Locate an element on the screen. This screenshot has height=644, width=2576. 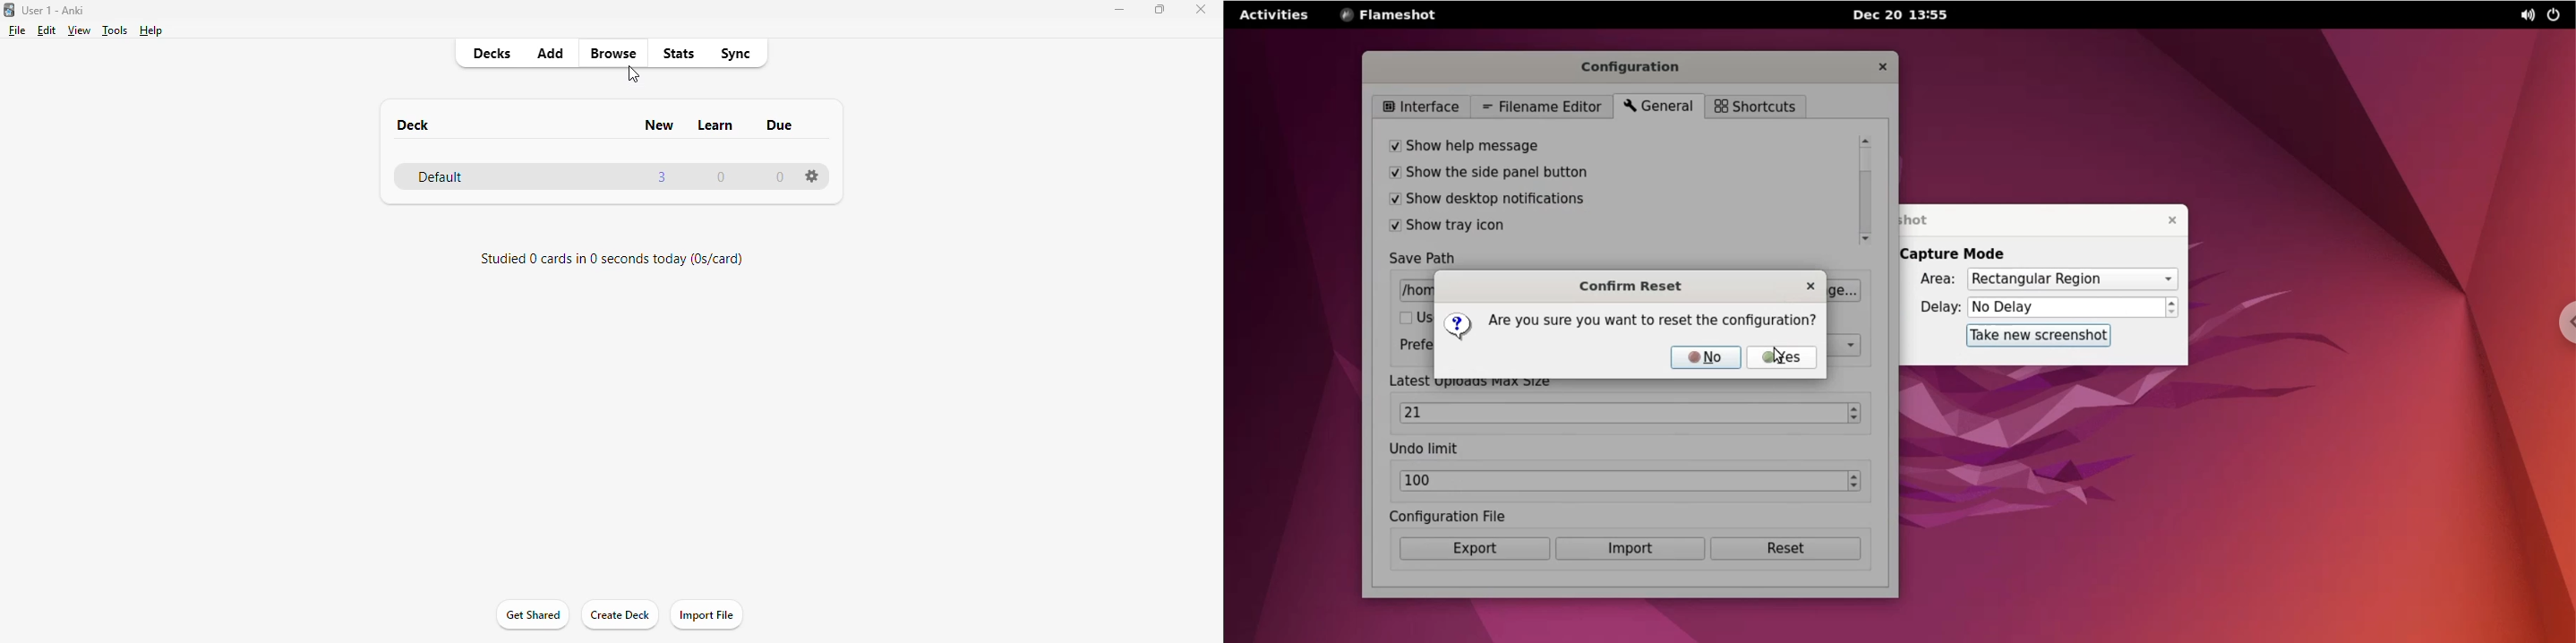
edit is located at coordinates (47, 30).